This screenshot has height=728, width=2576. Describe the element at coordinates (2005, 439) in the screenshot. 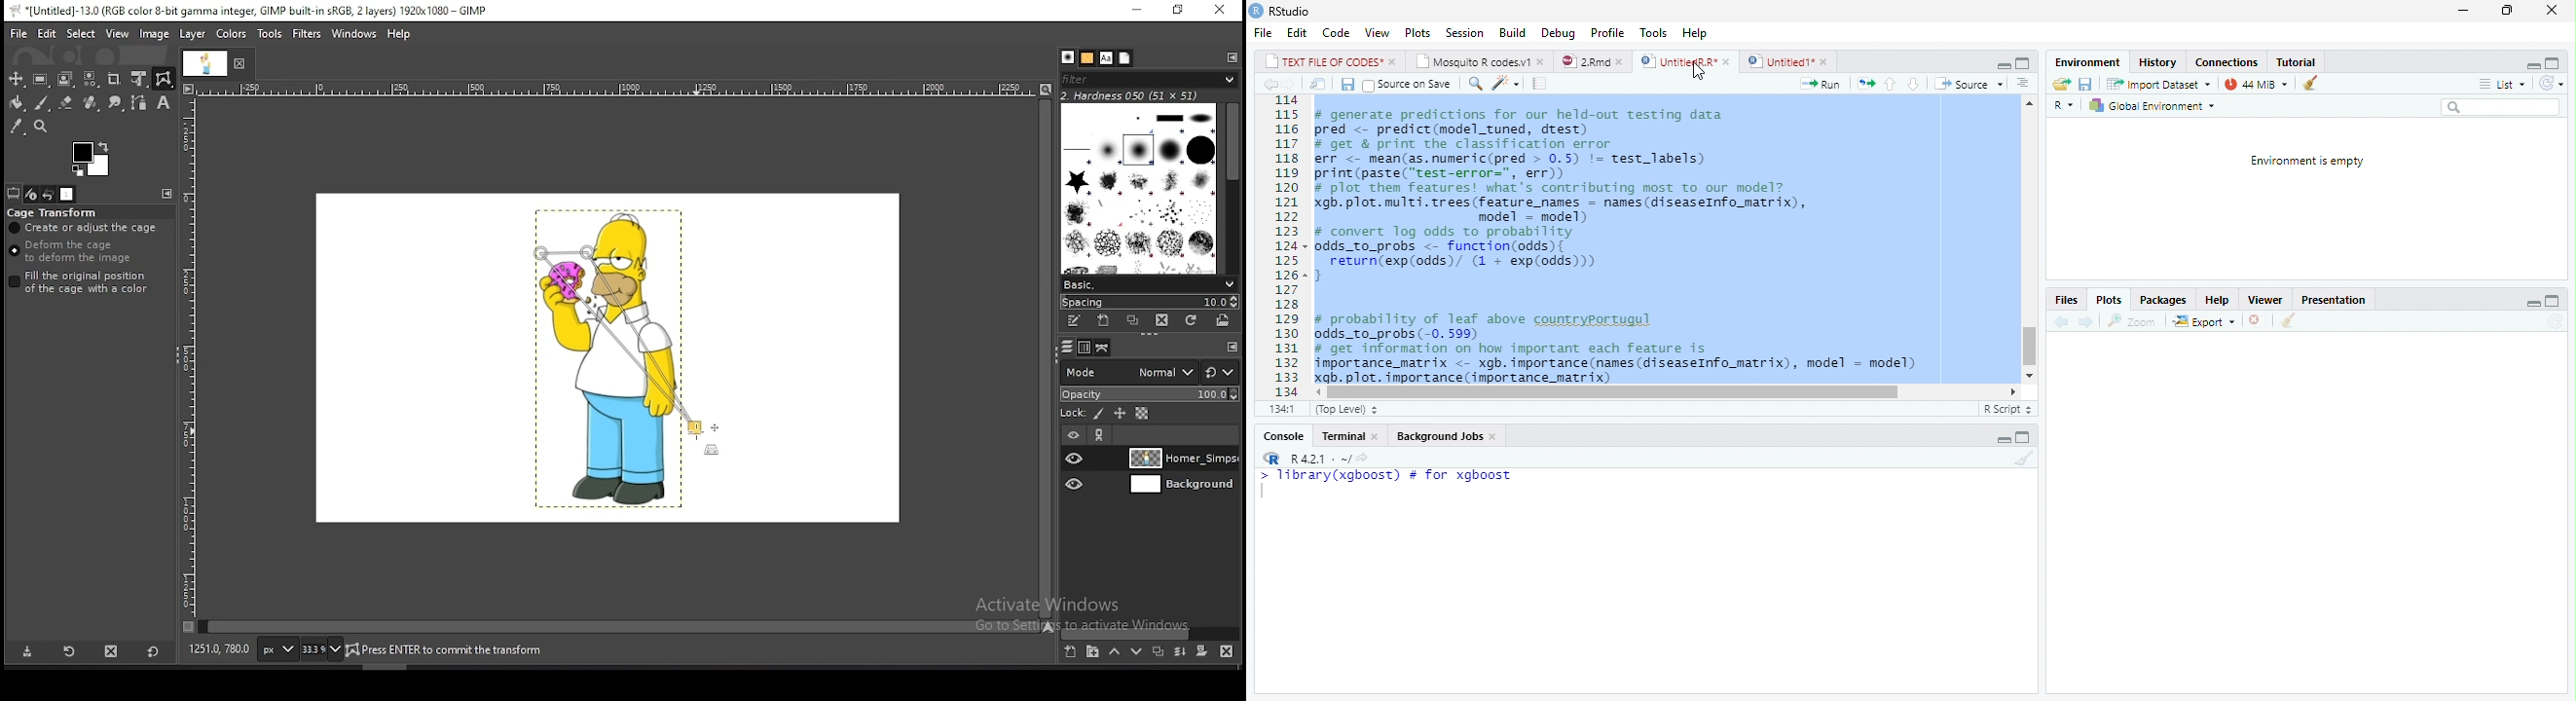

I see `Minimize` at that location.